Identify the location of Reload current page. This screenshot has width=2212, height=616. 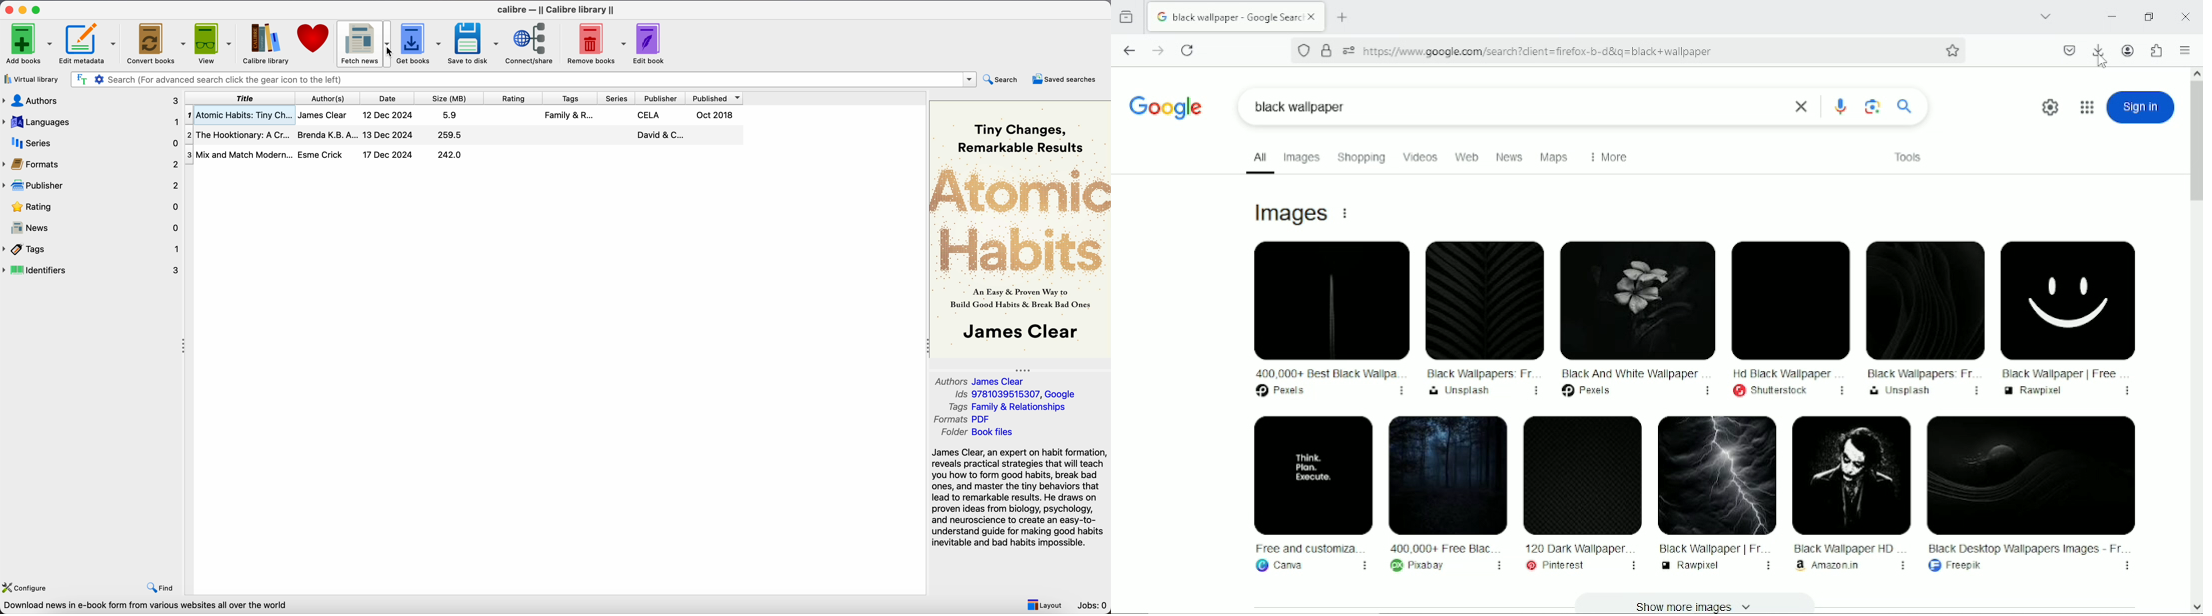
(1189, 49).